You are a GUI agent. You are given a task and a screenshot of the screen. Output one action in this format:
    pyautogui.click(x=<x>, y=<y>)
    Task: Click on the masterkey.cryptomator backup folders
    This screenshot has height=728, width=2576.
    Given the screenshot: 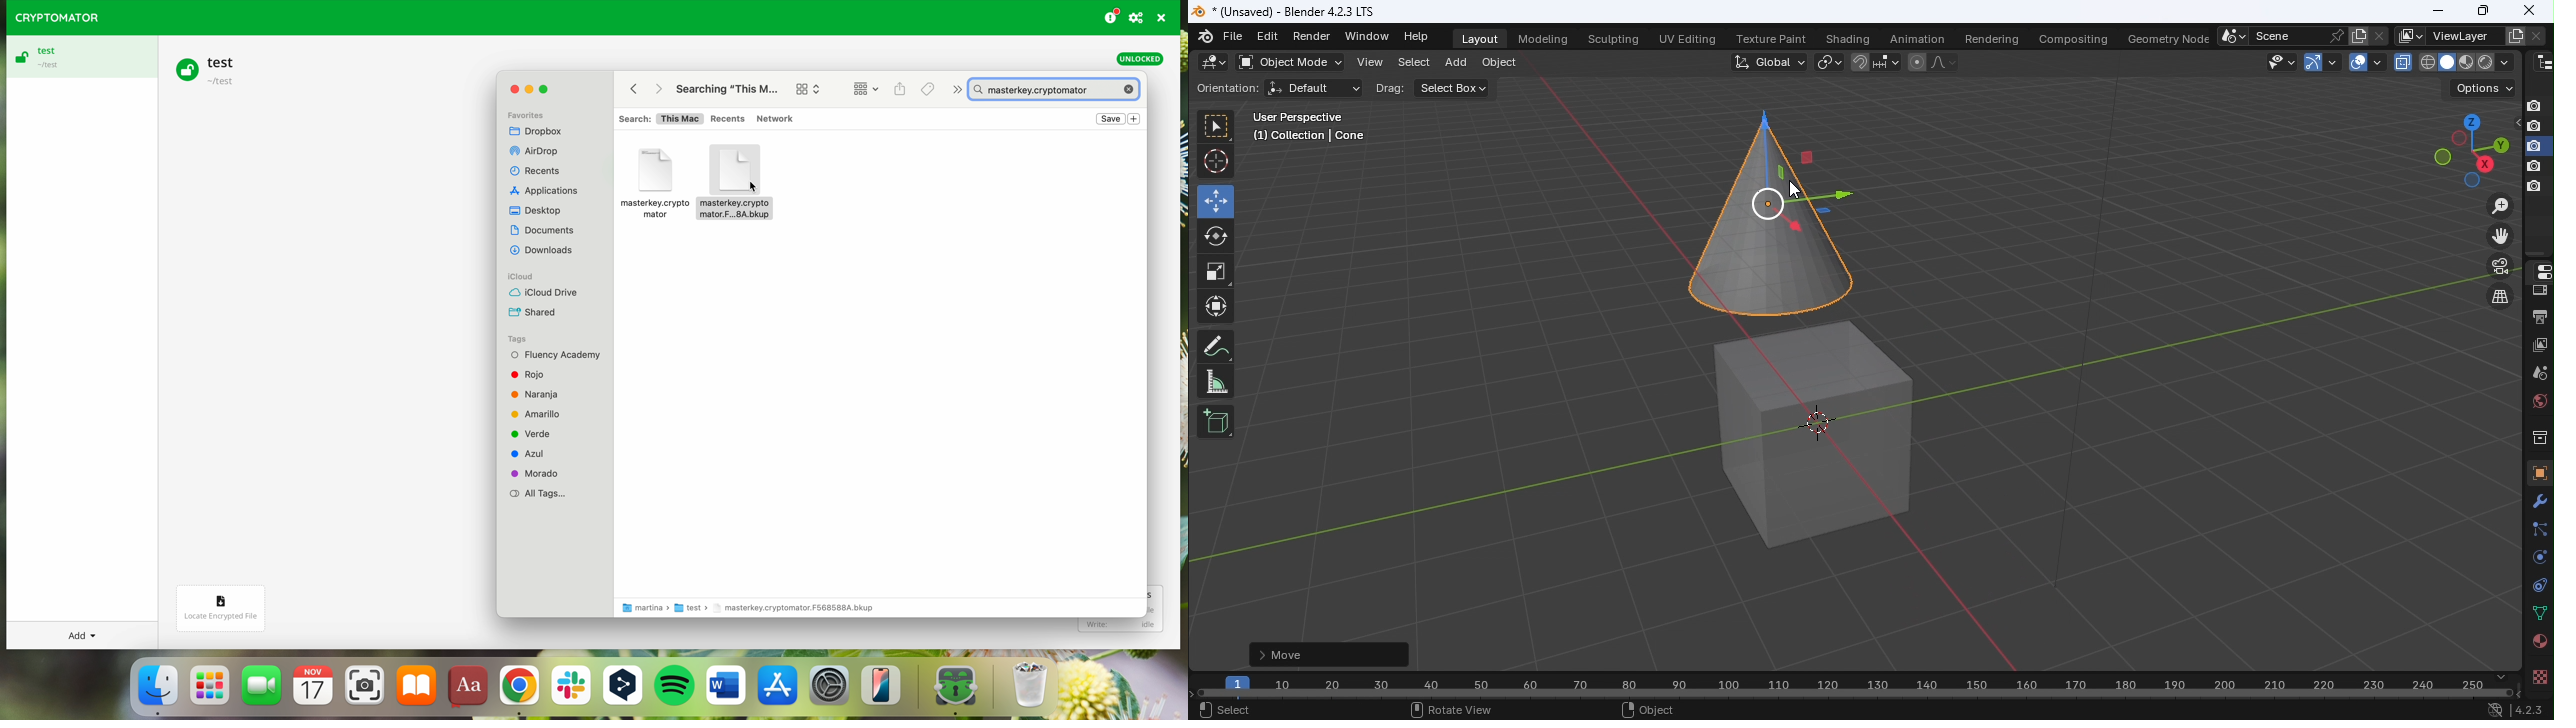 What is the action you would take?
    pyautogui.click(x=731, y=180)
    